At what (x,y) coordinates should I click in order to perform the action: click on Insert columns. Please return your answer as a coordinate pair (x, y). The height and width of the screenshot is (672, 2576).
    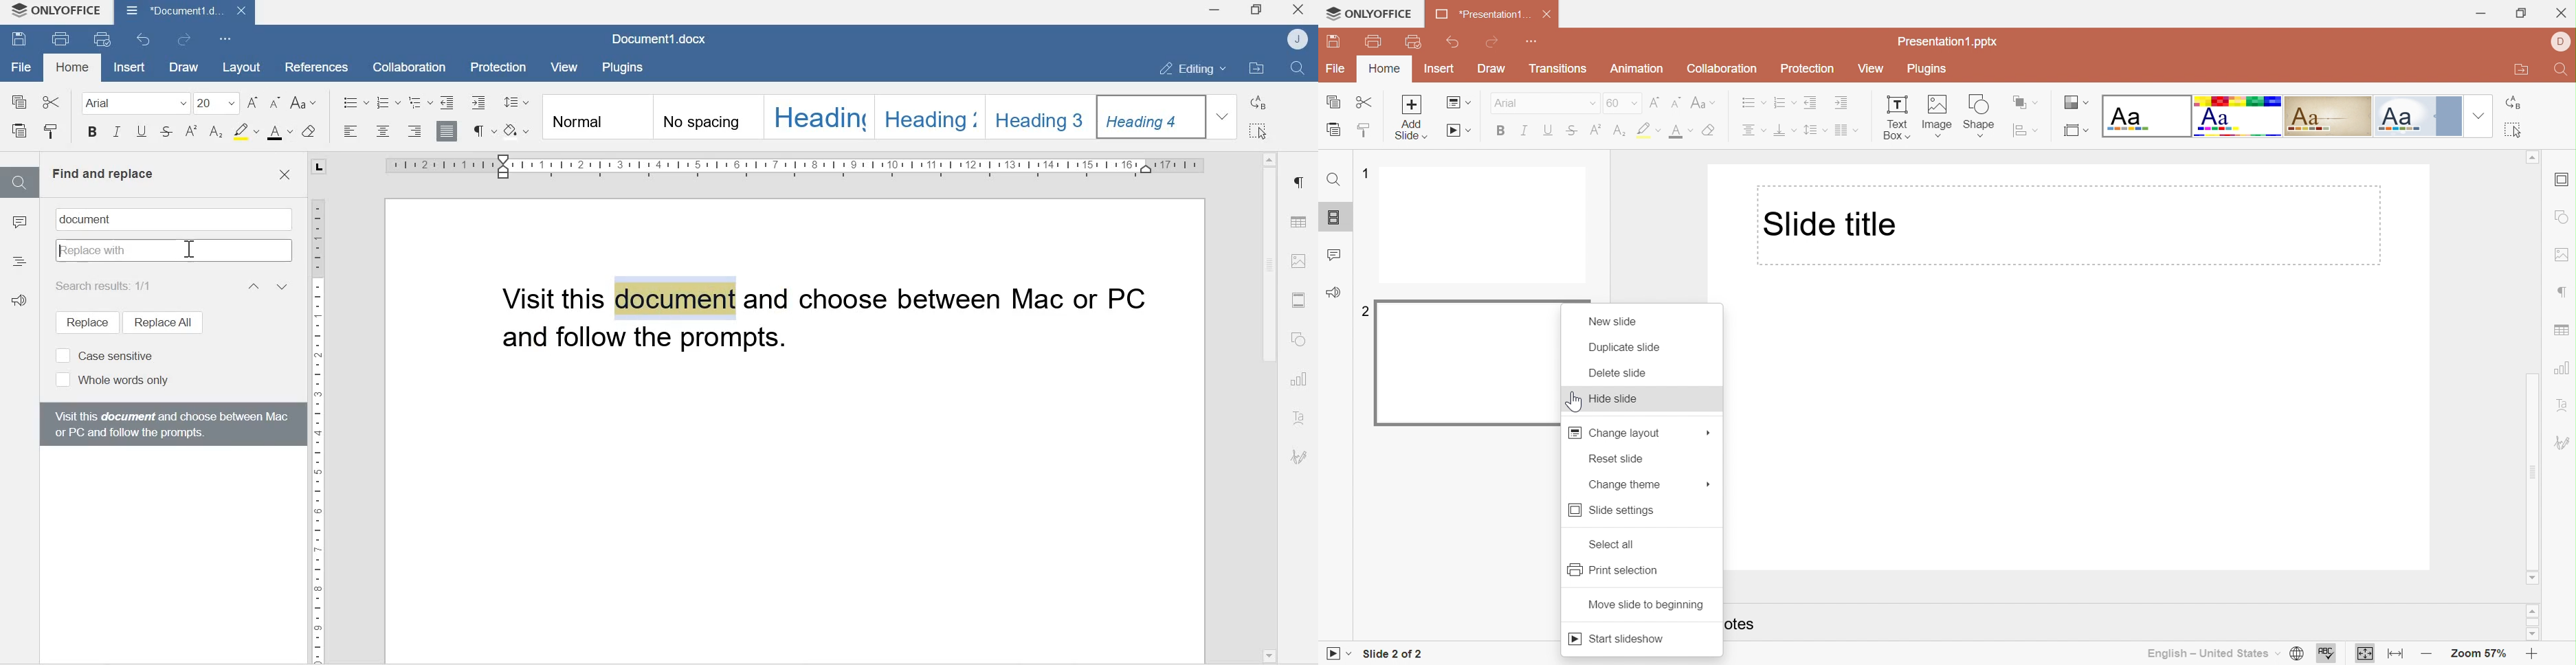
    Looking at the image, I should click on (1846, 131).